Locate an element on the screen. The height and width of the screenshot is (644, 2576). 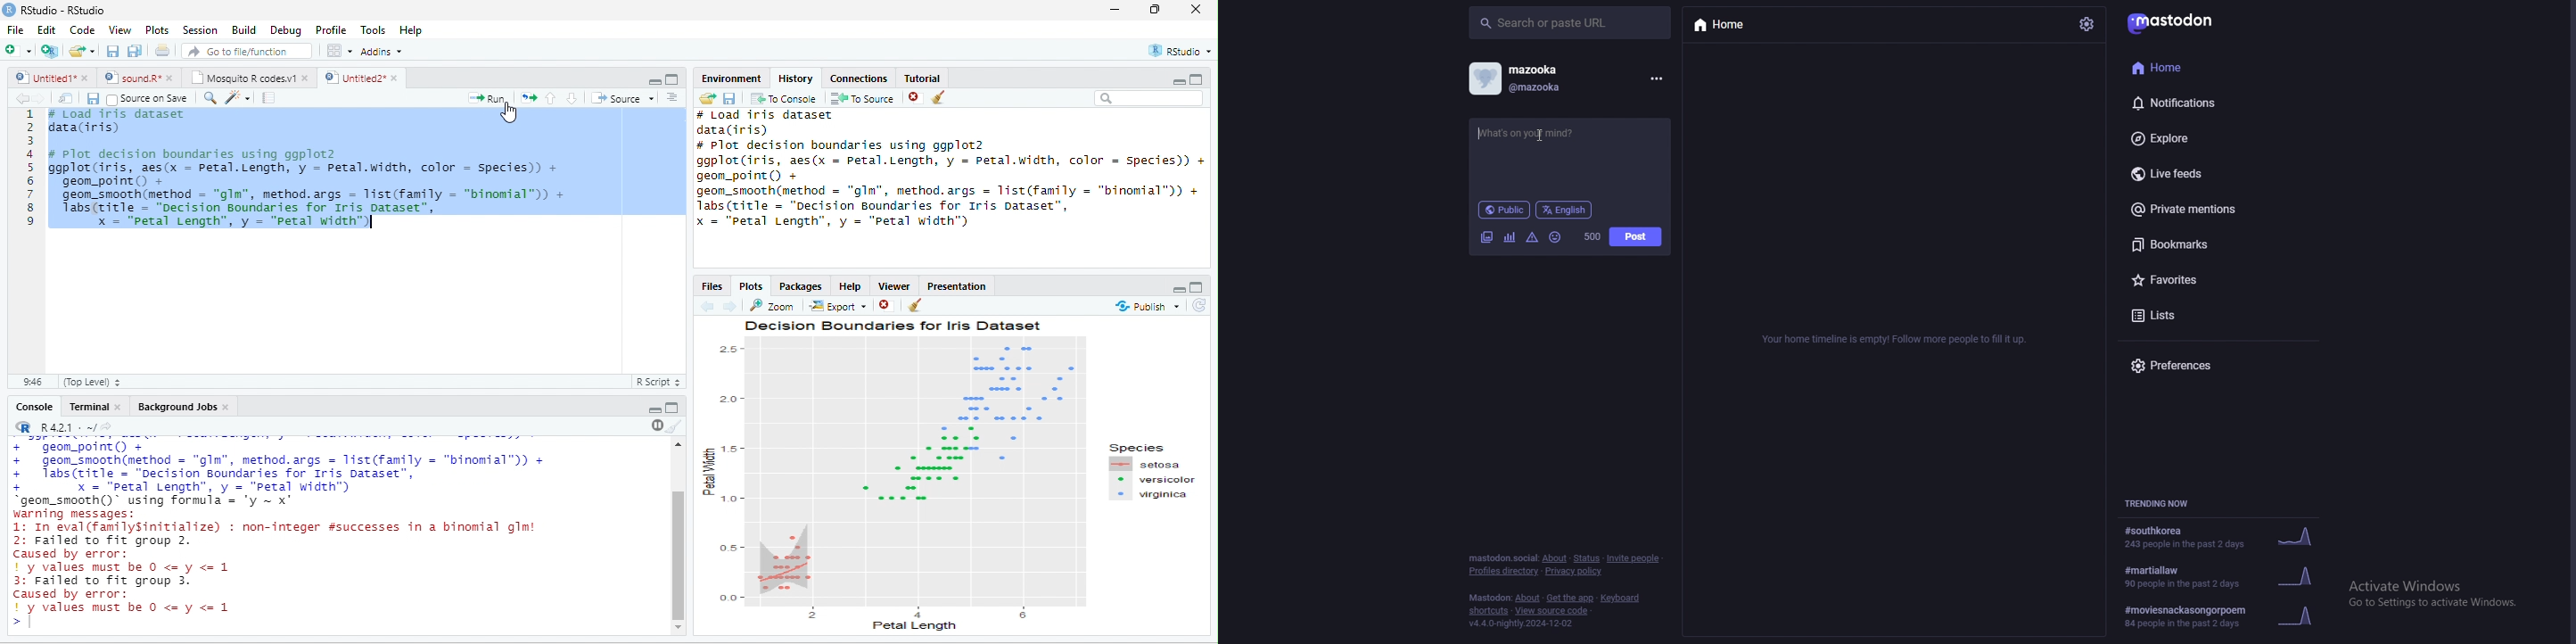
Addins is located at coordinates (382, 52).